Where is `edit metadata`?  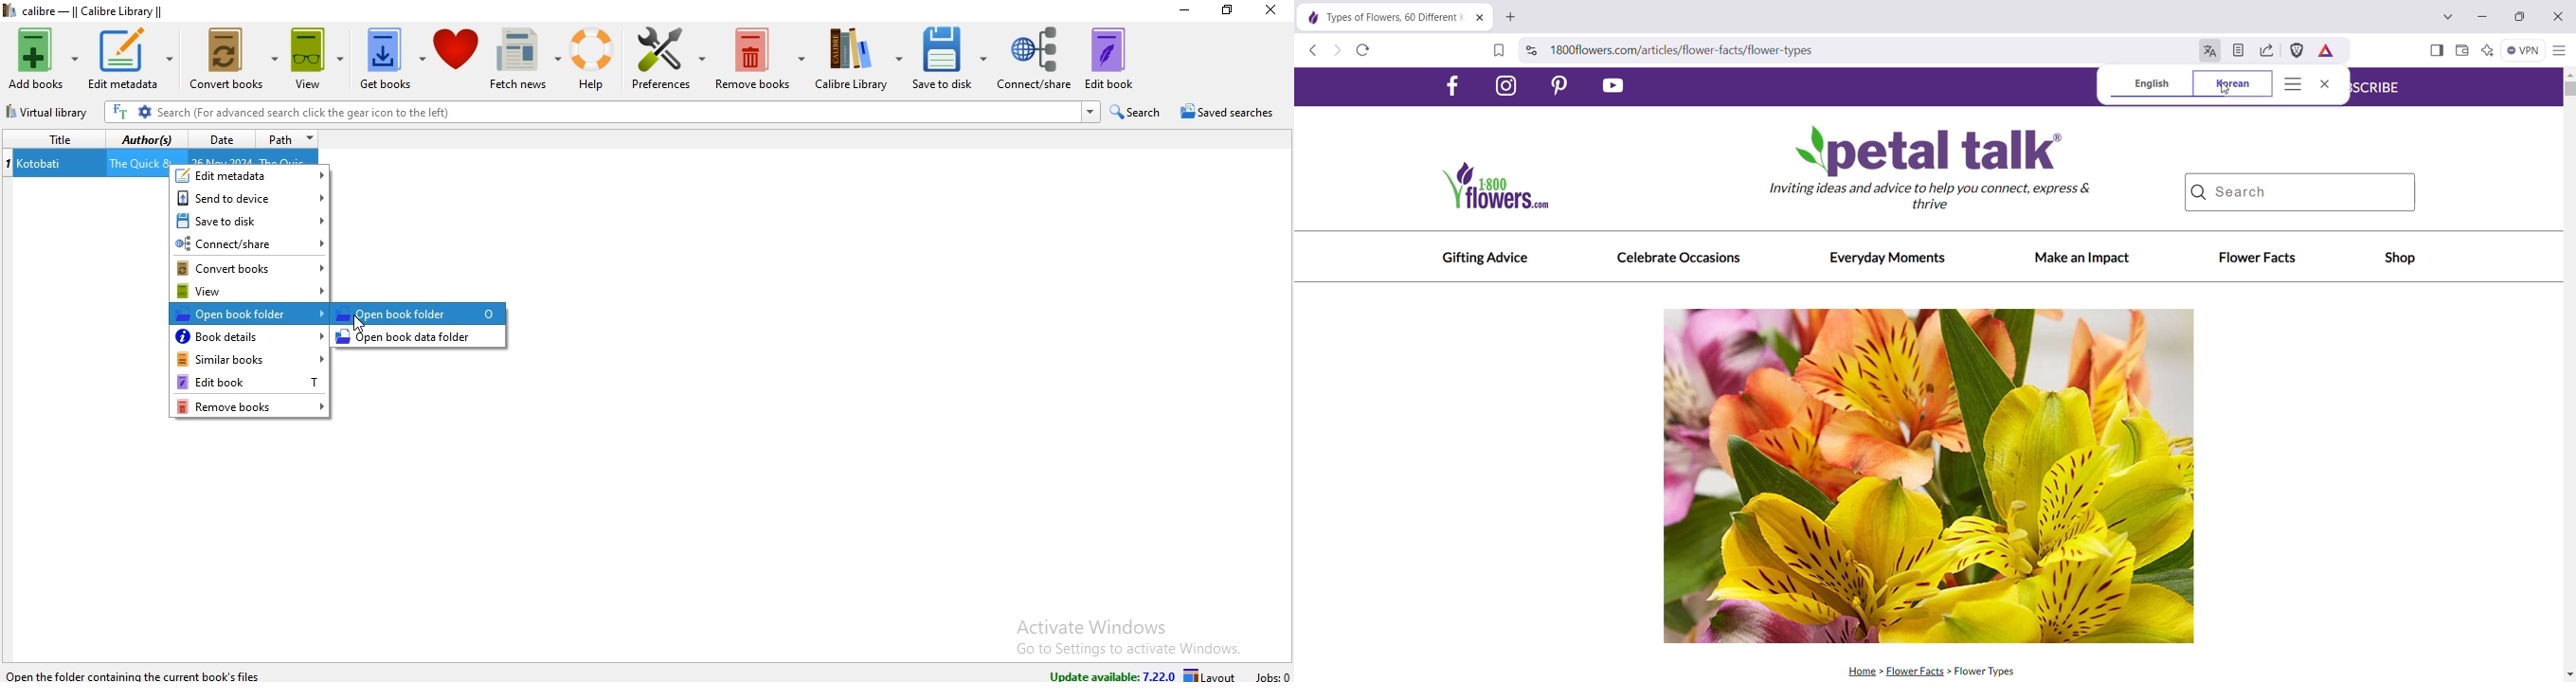
edit metadata is located at coordinates (131, 58).